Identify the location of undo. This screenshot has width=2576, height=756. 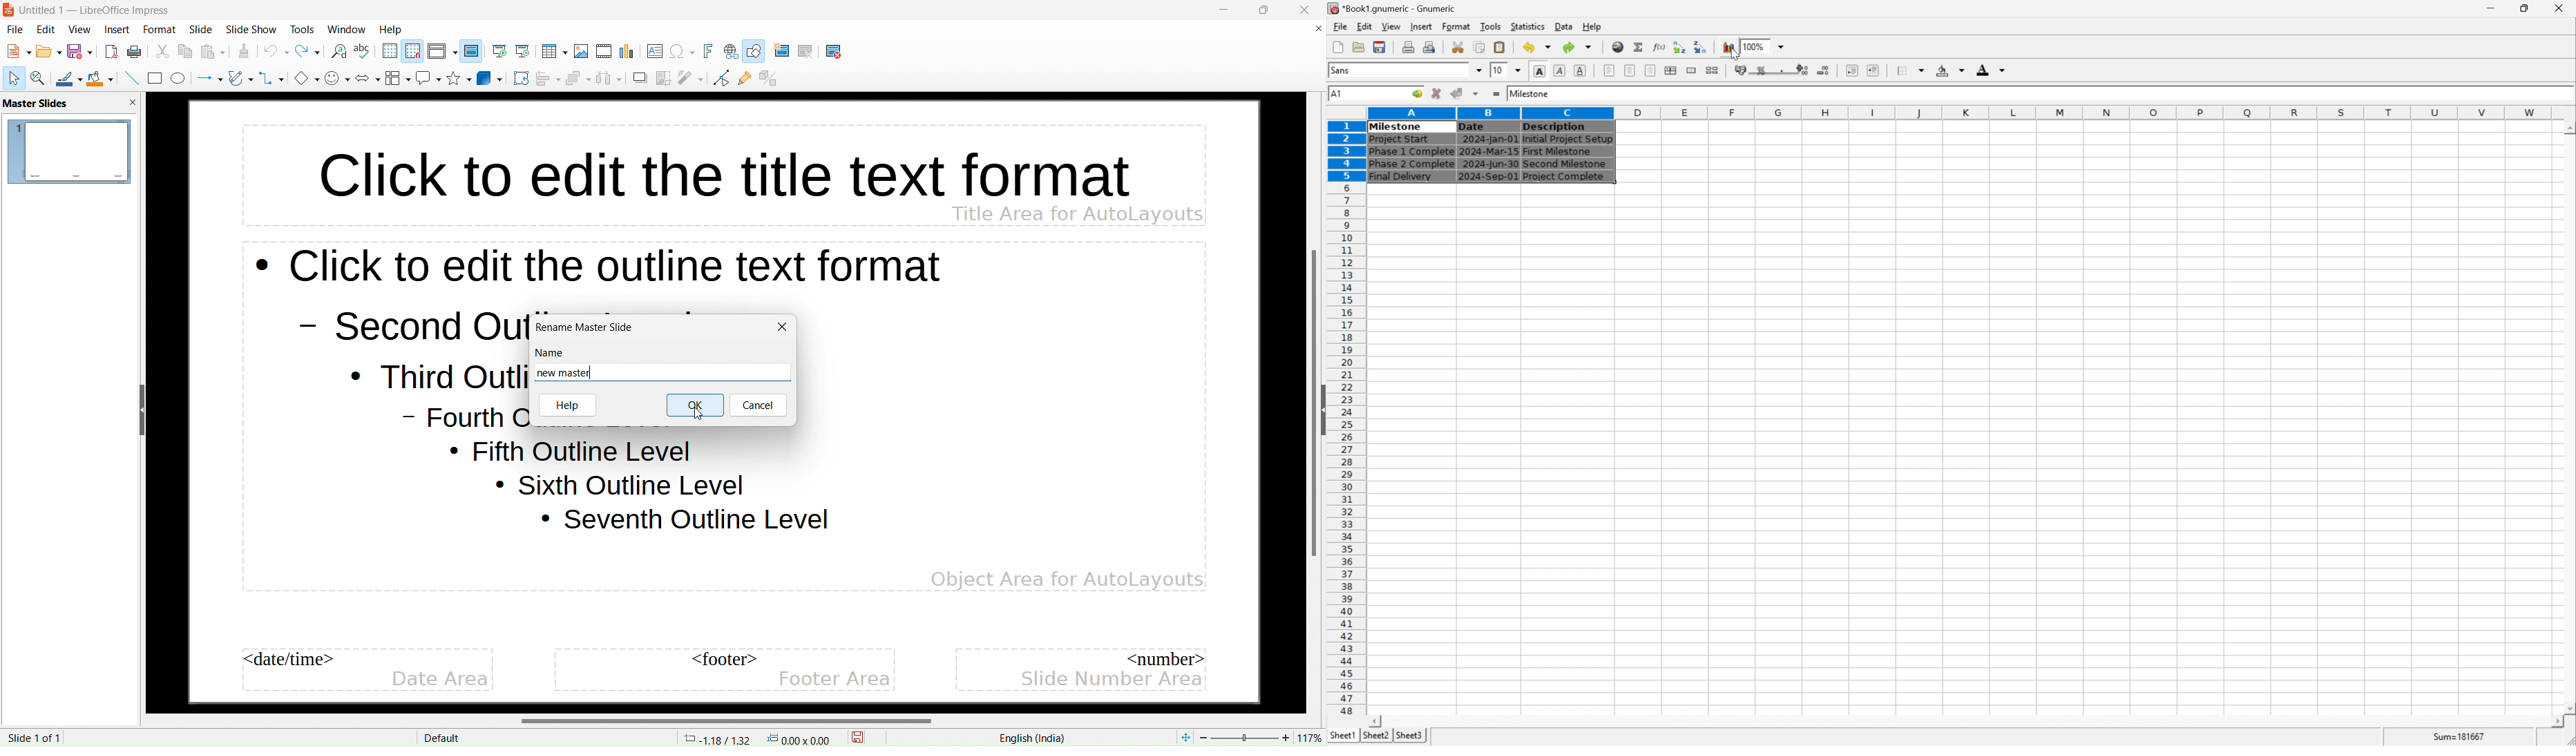
(1540, 48).